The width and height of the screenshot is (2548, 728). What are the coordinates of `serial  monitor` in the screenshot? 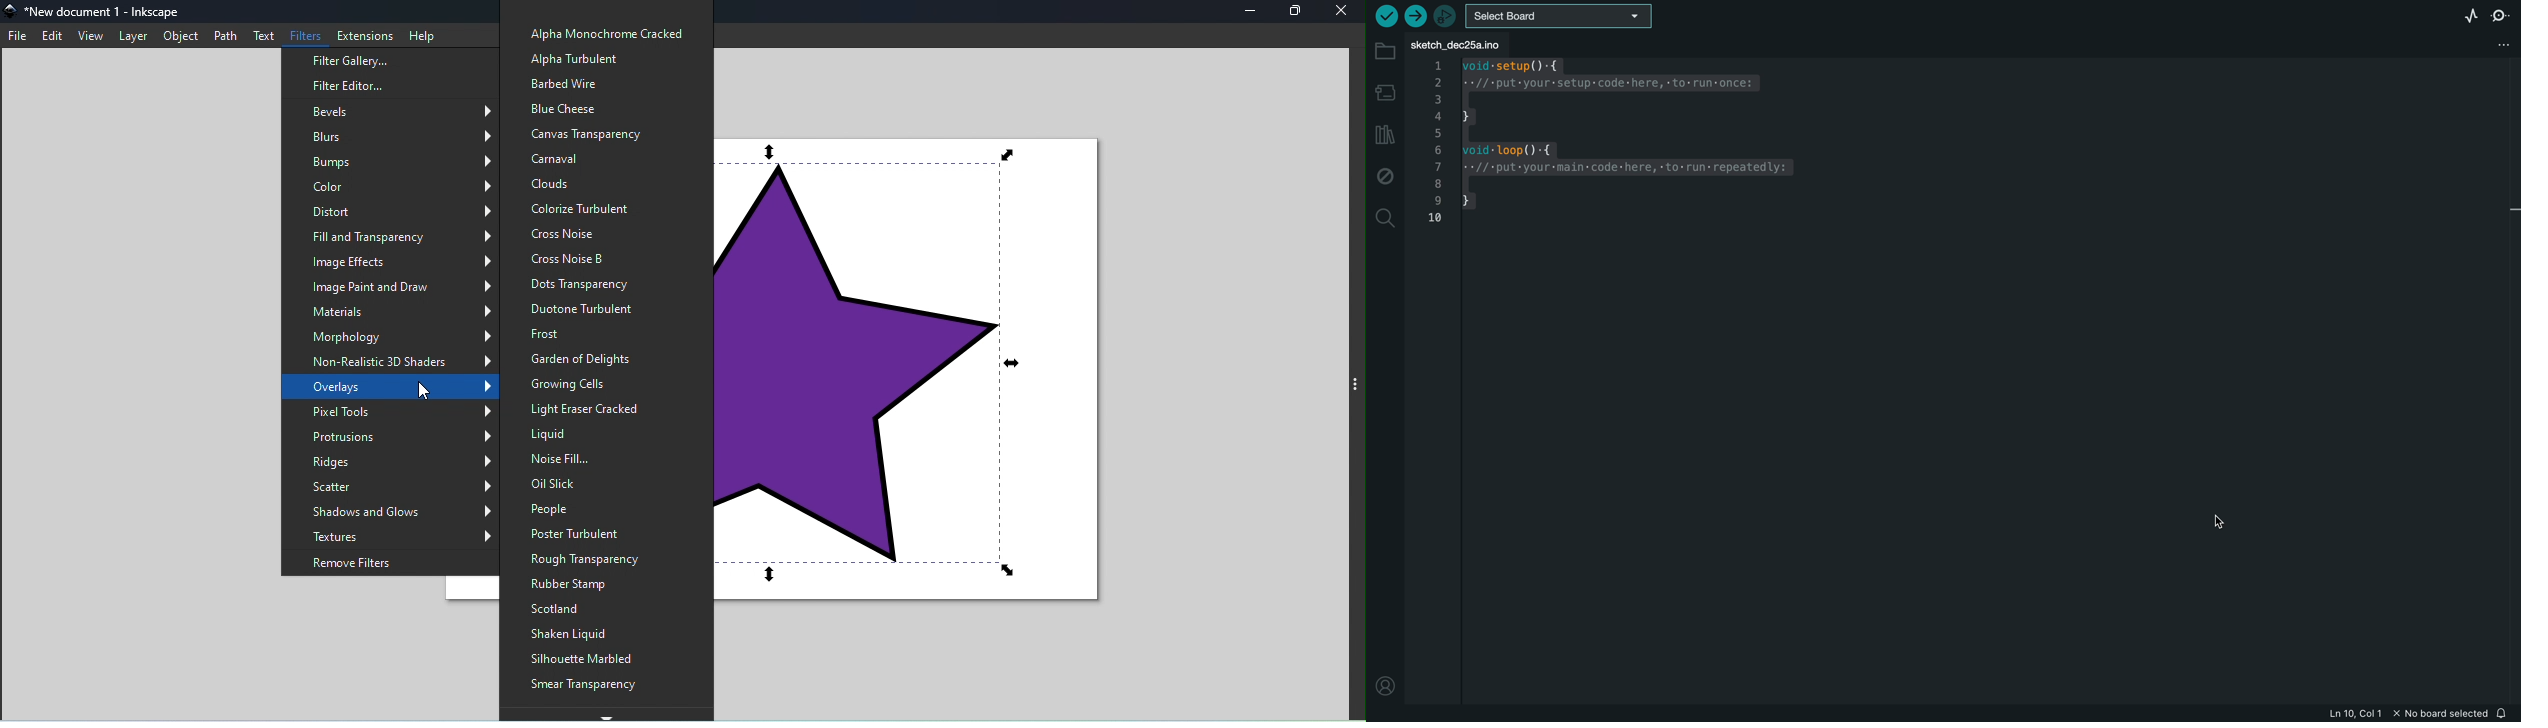 It's located at (2502, 14).